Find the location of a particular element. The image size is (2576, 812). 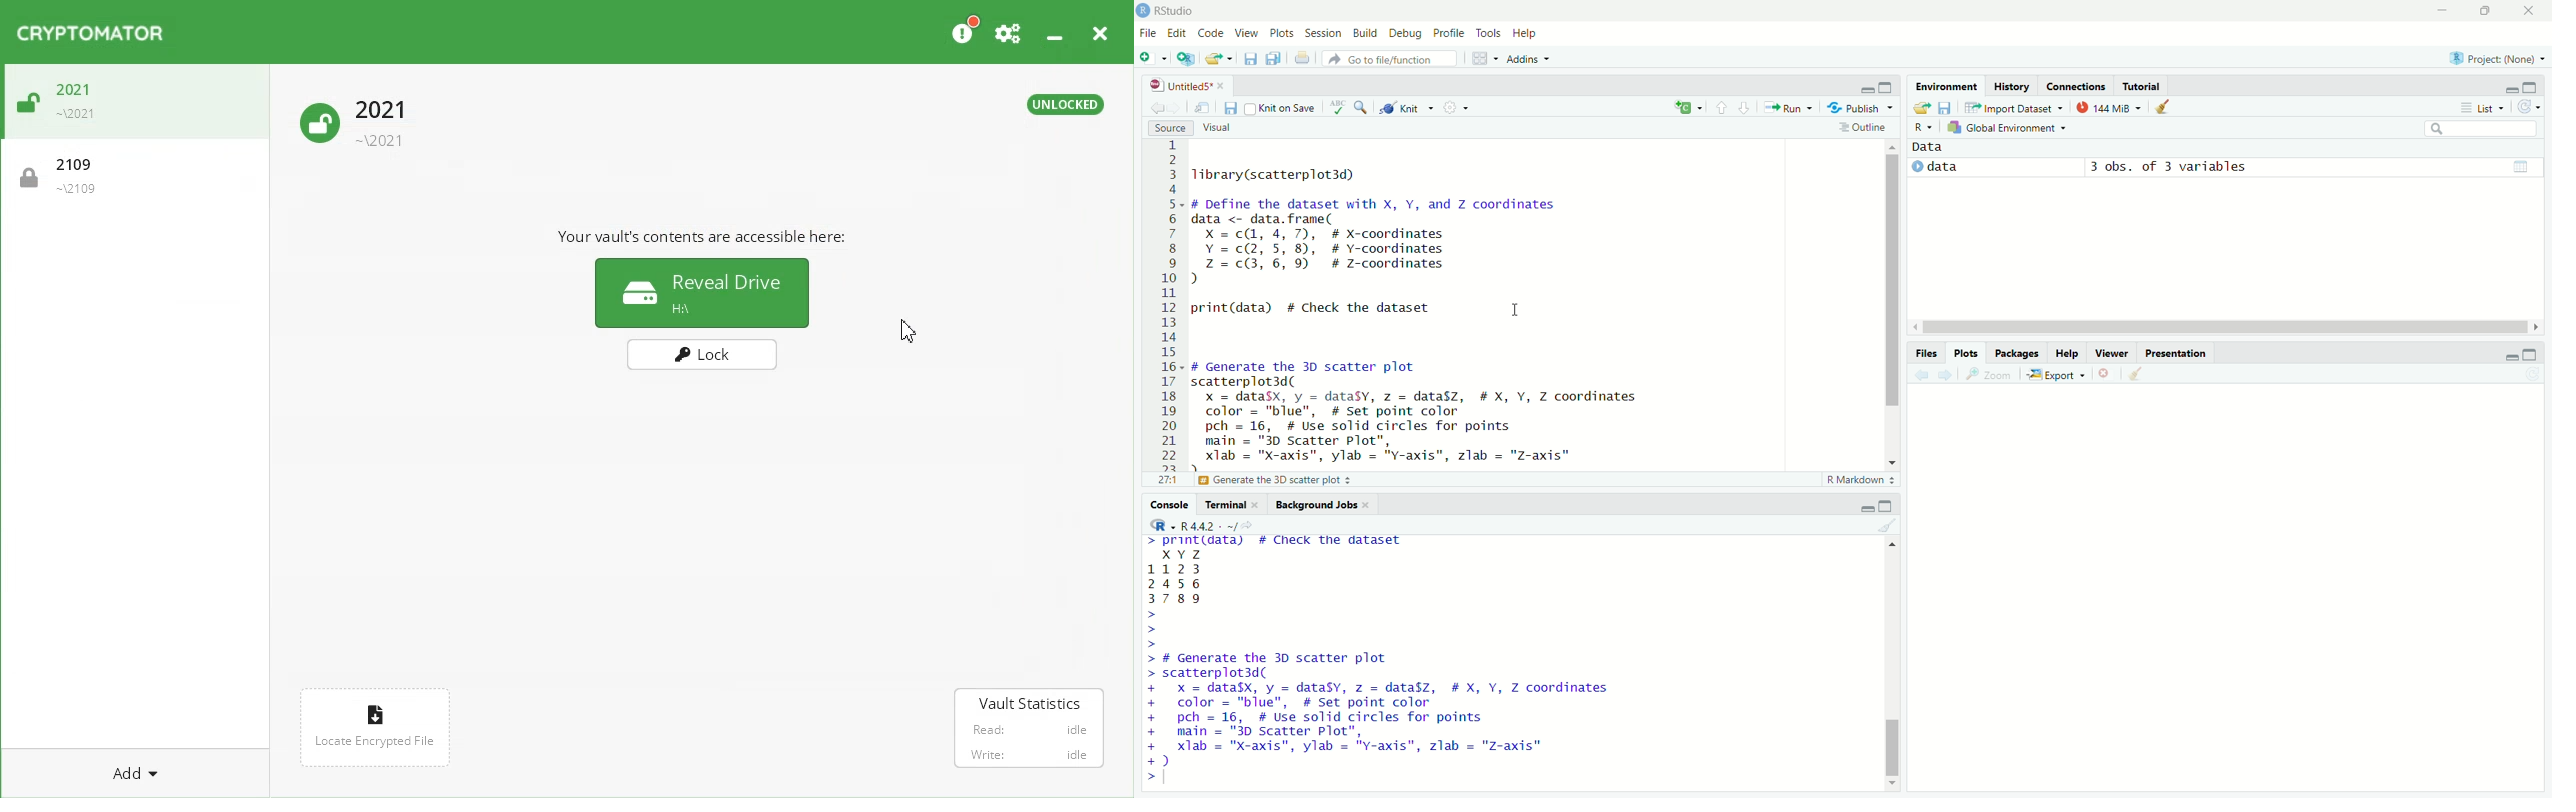

move down is located at coordinates (1895, 460).